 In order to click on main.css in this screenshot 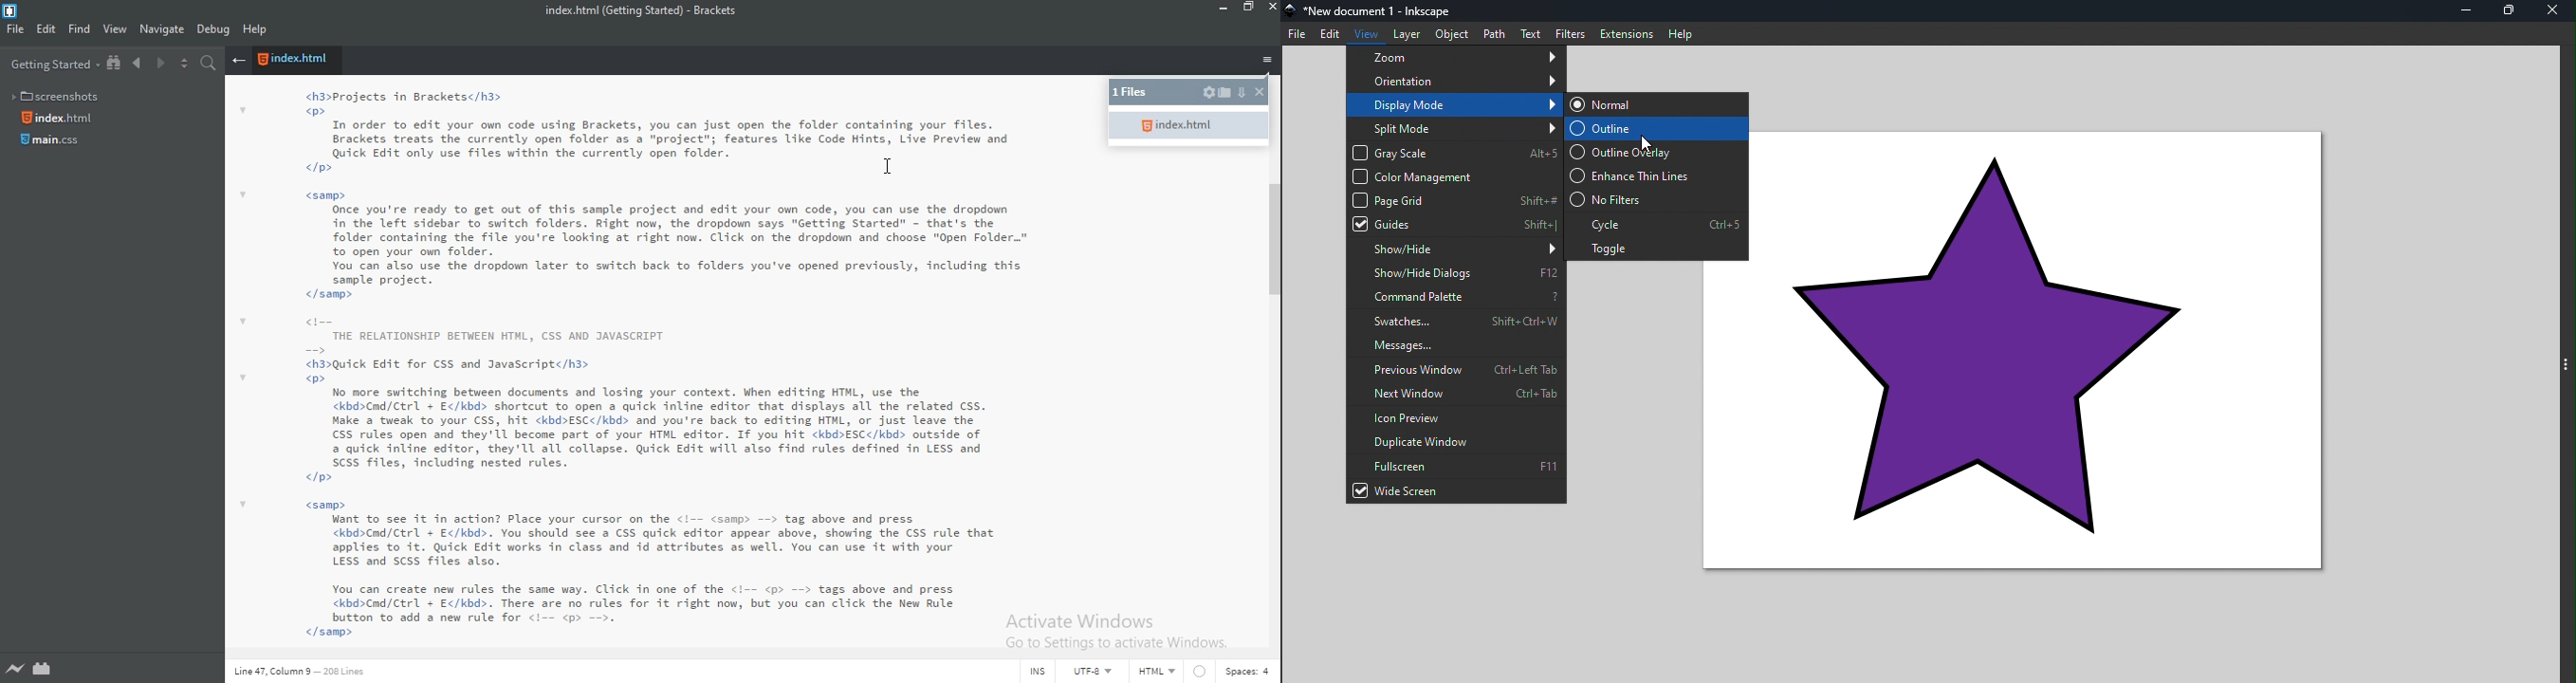, I will do `click(53, 144)`.